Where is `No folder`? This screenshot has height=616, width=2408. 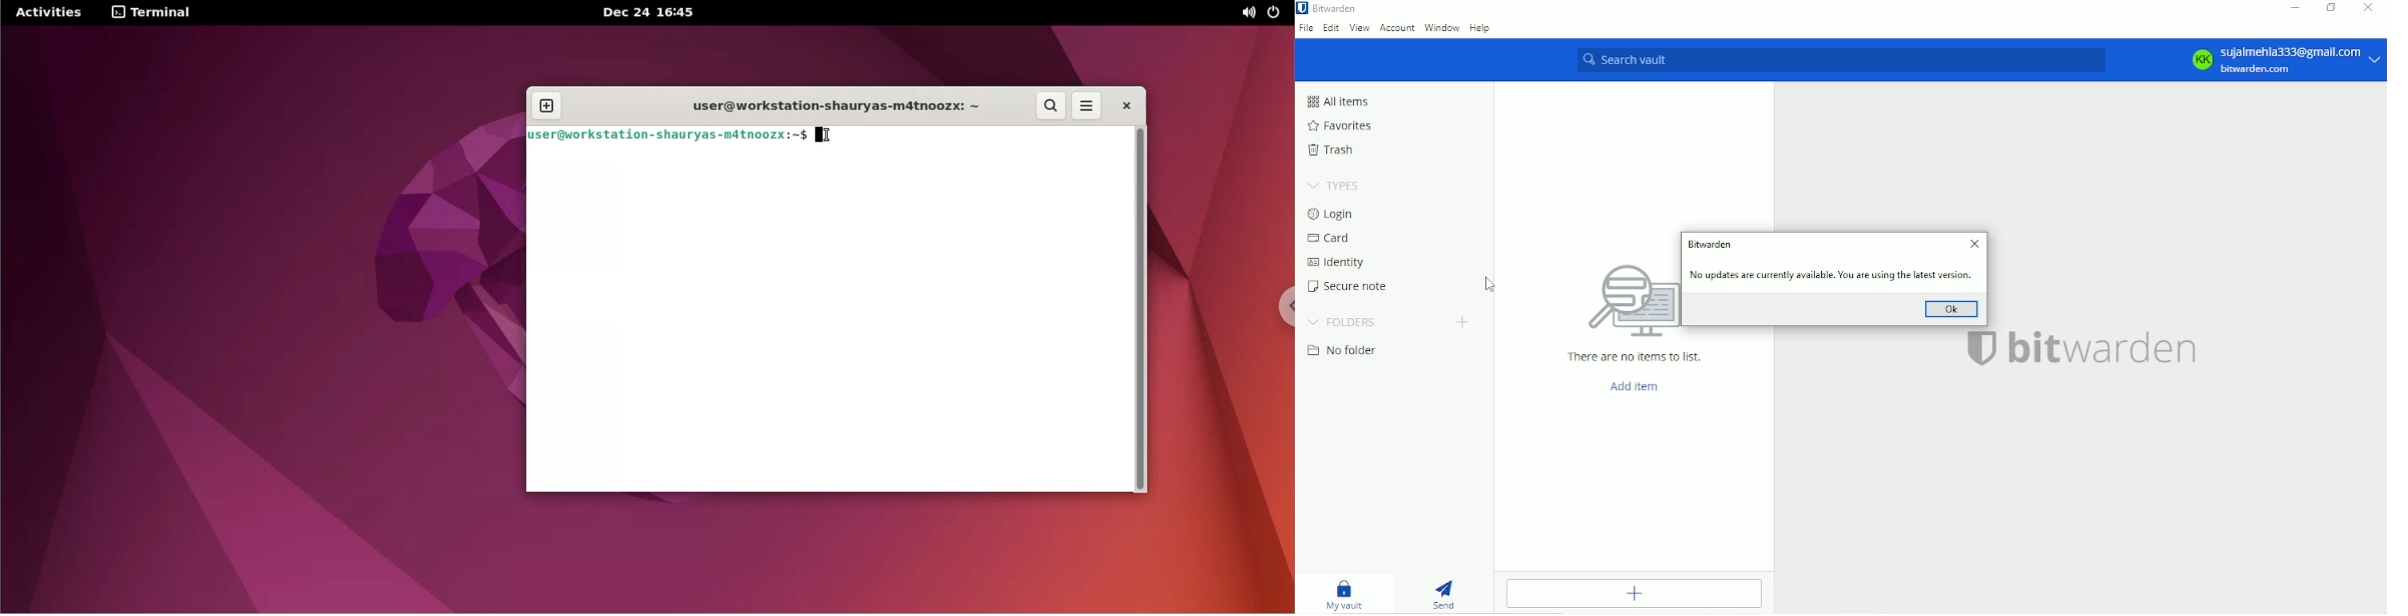 No folder is located at coordinates (1344, 350).